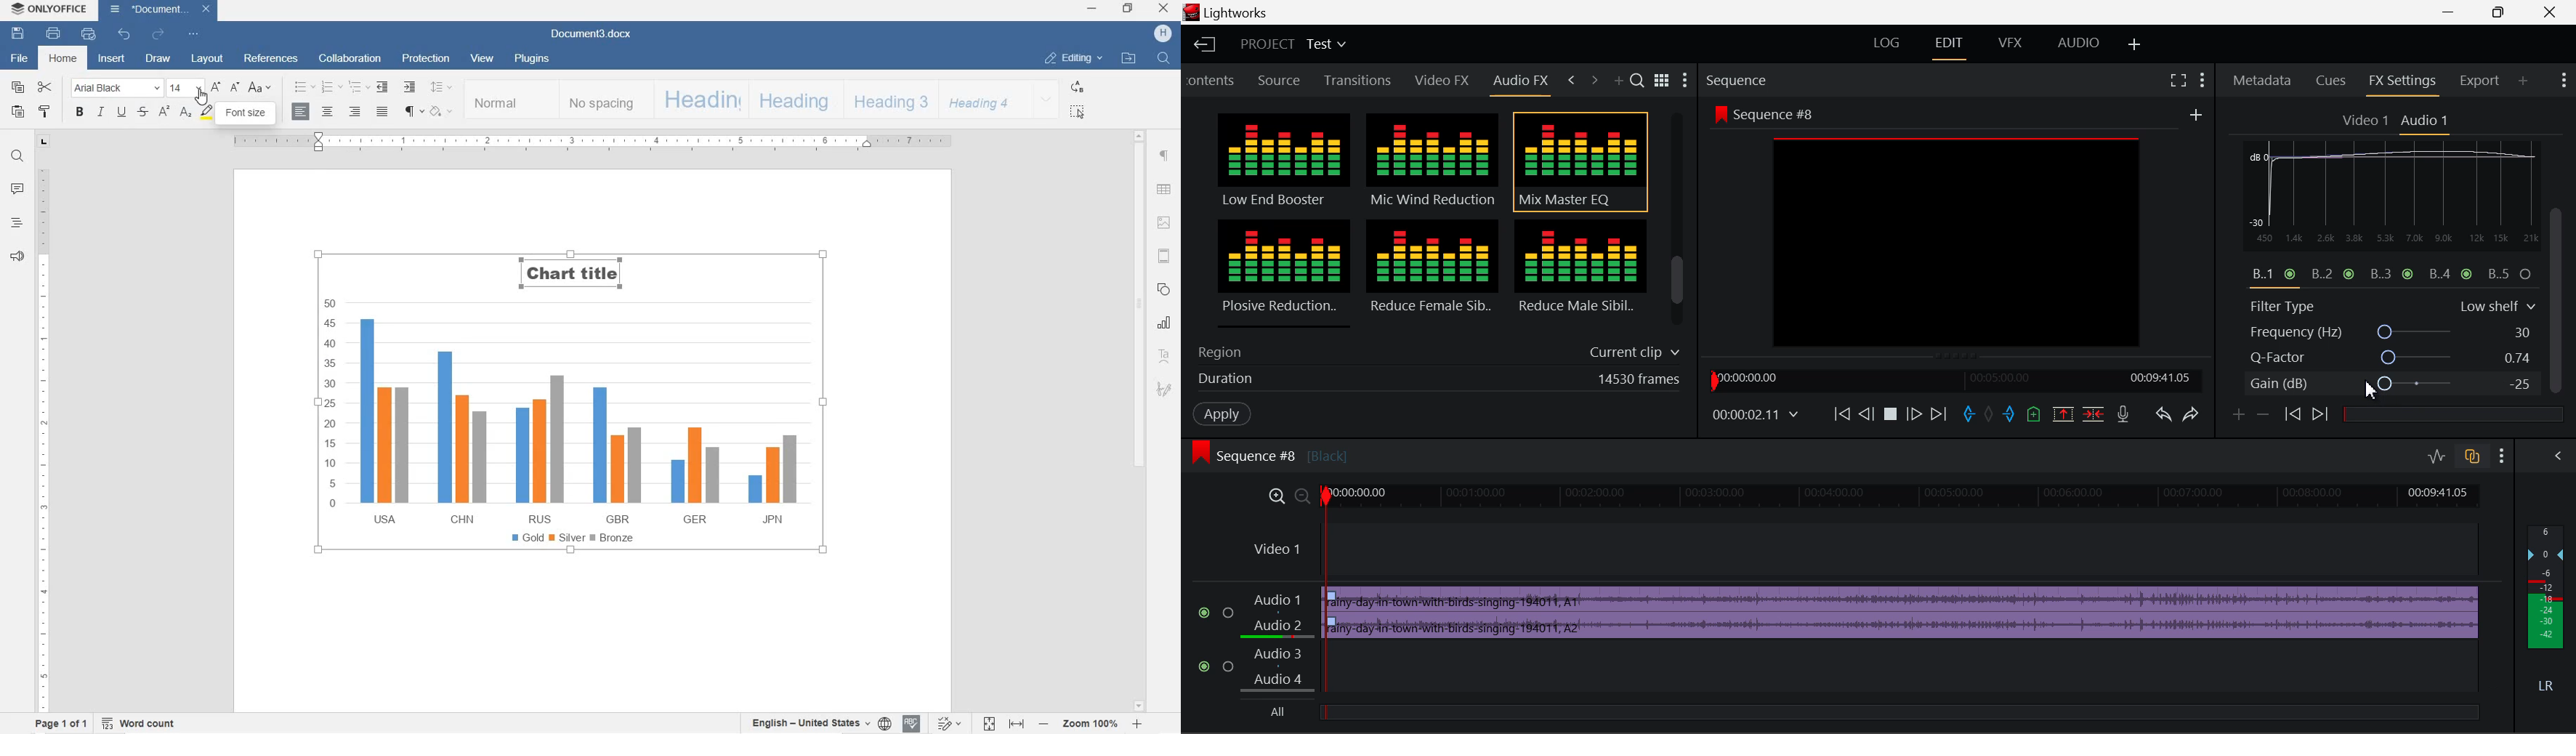 This screenshot has height=756, width=2576. I want to click on Plosive Reduction, so click(1281, 272).